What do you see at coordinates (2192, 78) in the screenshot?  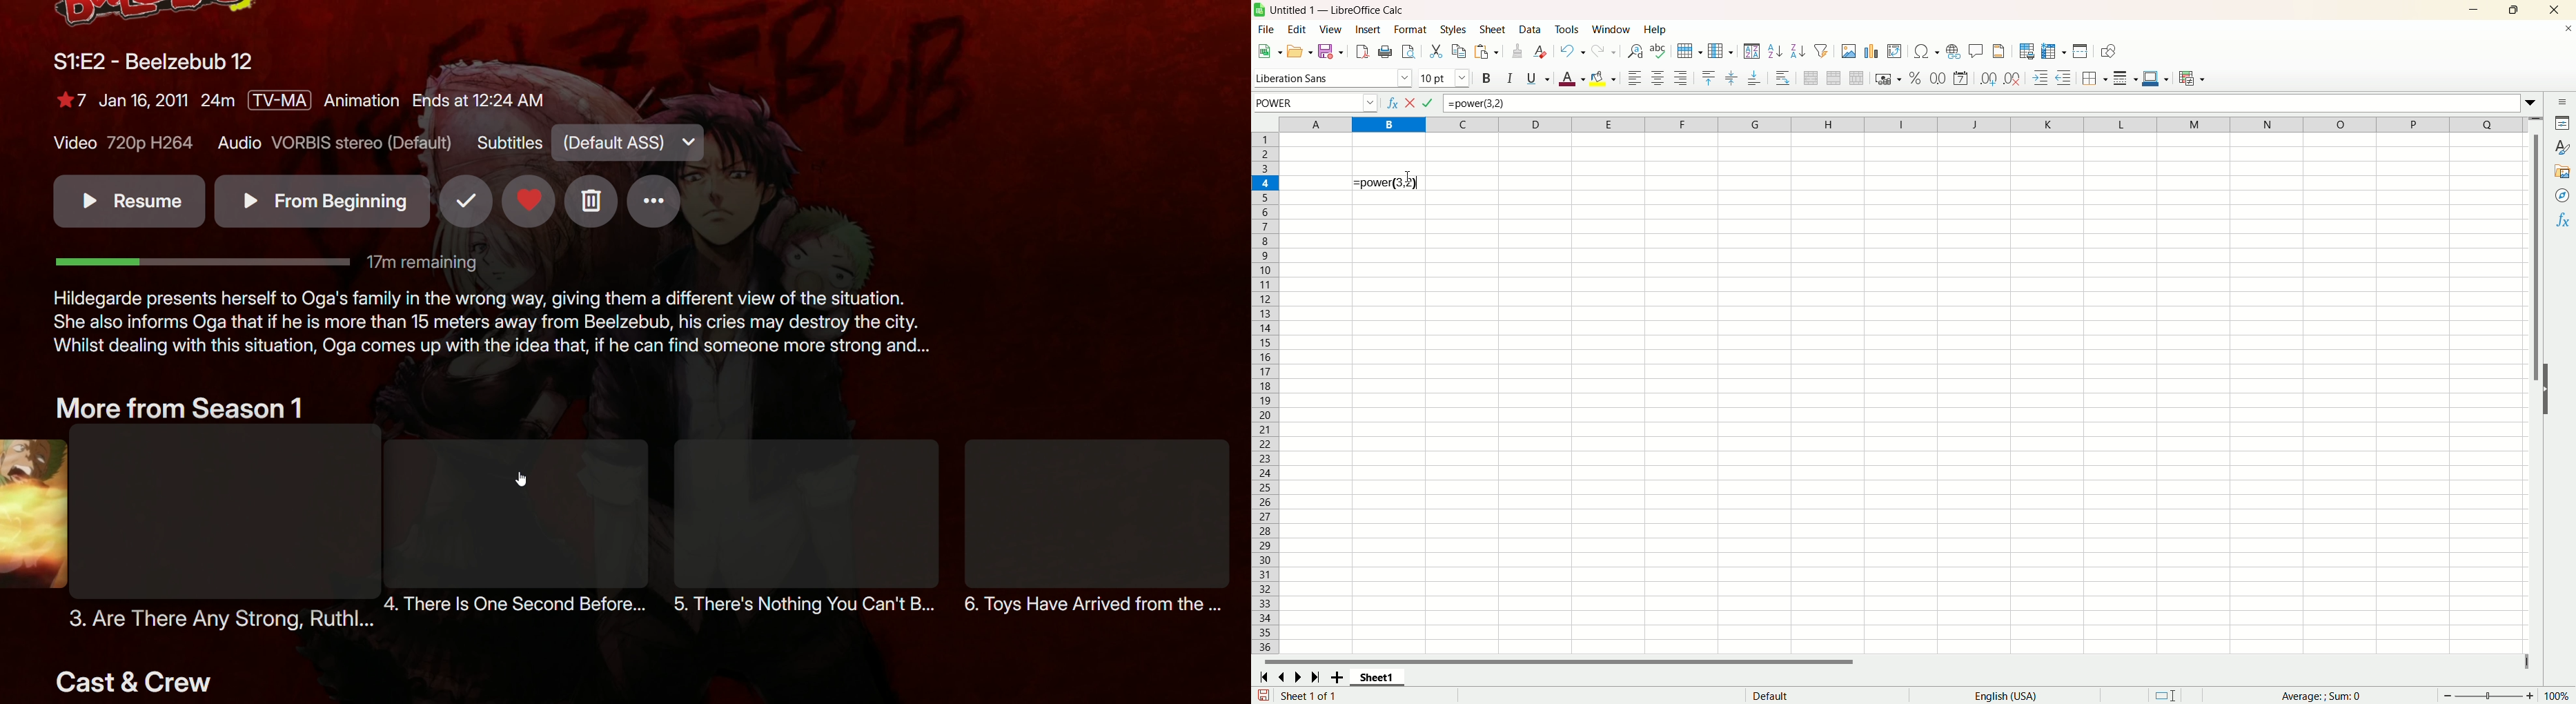 I see `condition` at bounding box center [2192, 78].